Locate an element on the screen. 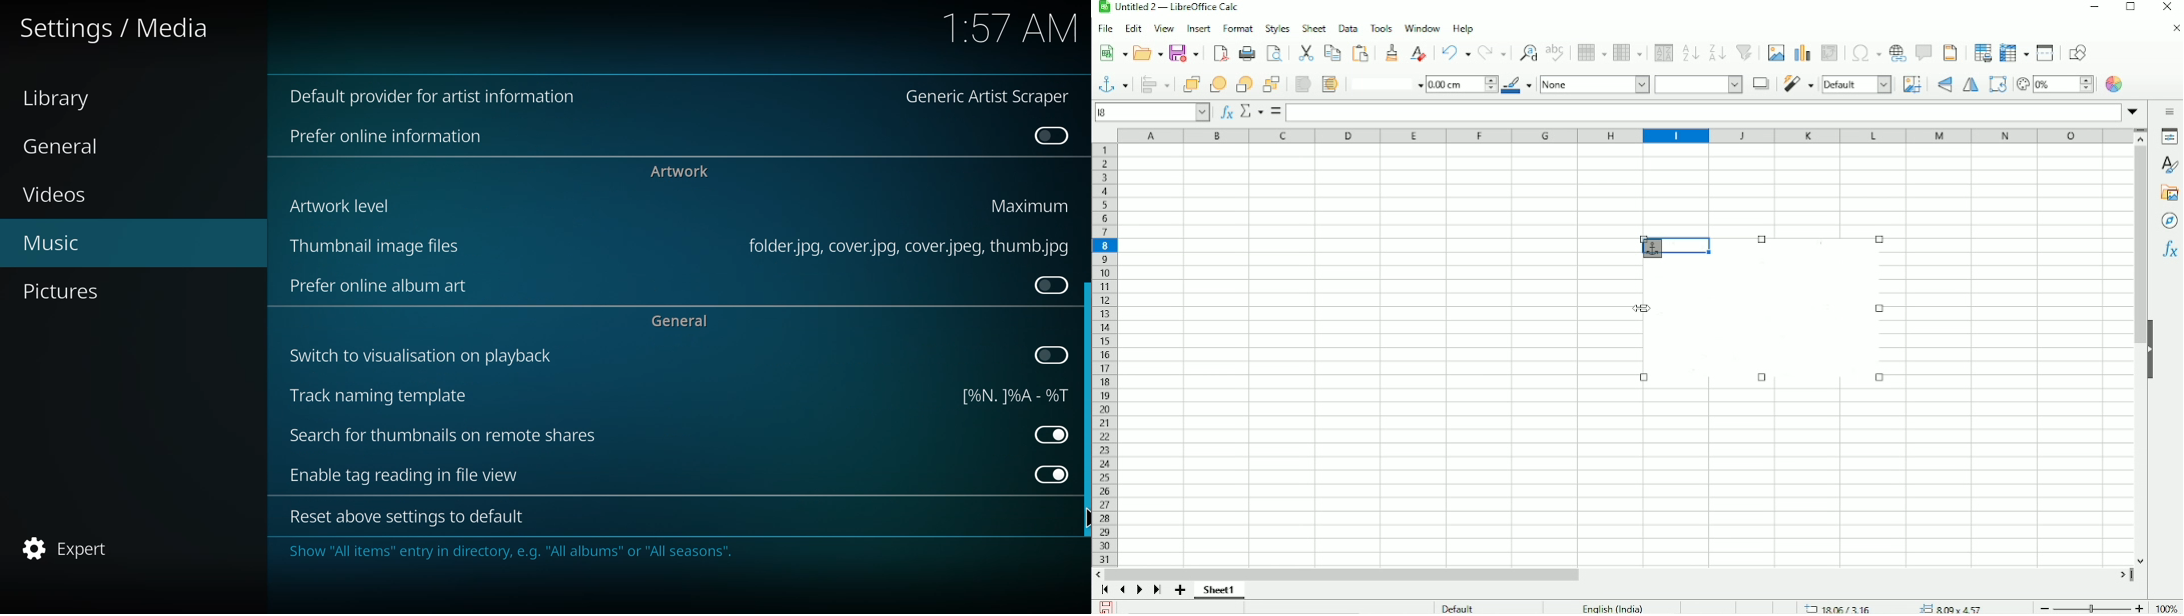 Image resolution: width=2184 pixels, height=616 pixels. Title is located at coordinates (1170, 8).